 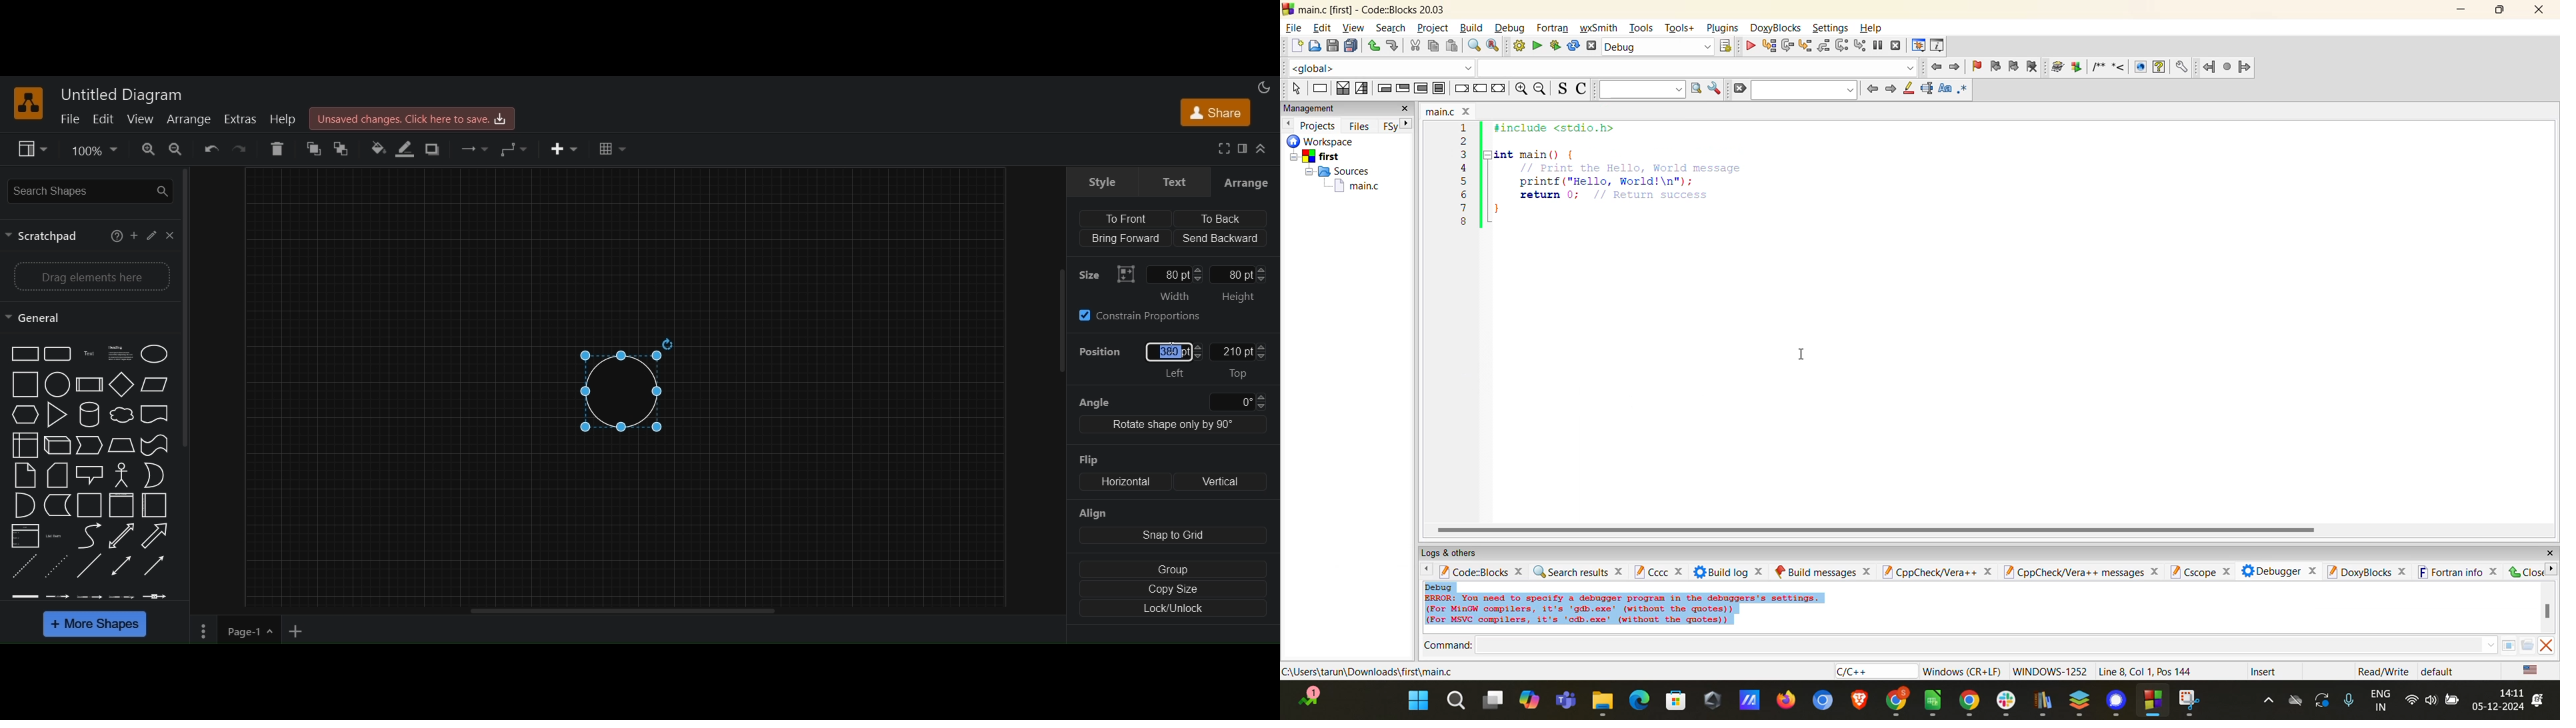 I want to click on fortran info, so click(x=2456, y=569).